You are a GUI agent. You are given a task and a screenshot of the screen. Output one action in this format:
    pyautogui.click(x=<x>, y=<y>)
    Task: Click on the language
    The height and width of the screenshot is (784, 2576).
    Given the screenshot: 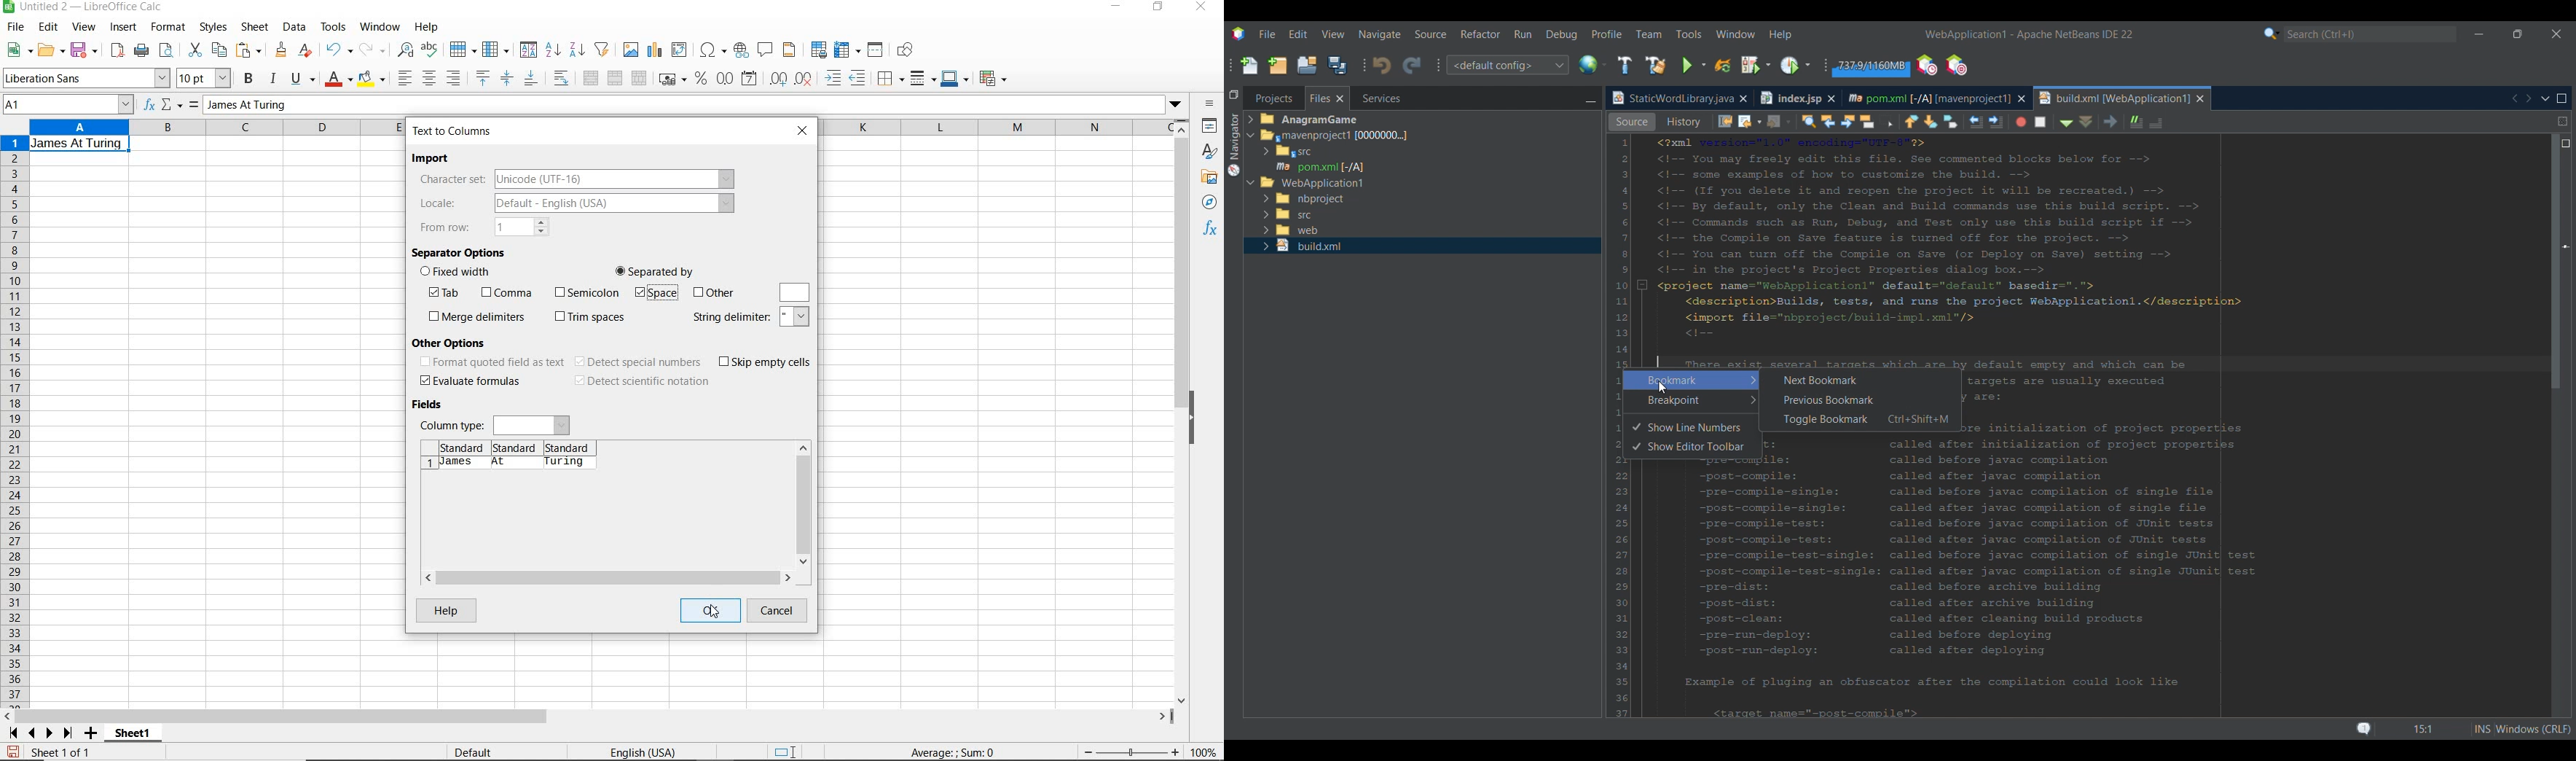 What is the action you would take?
    pyautogui.click(x=643, y=752)
    